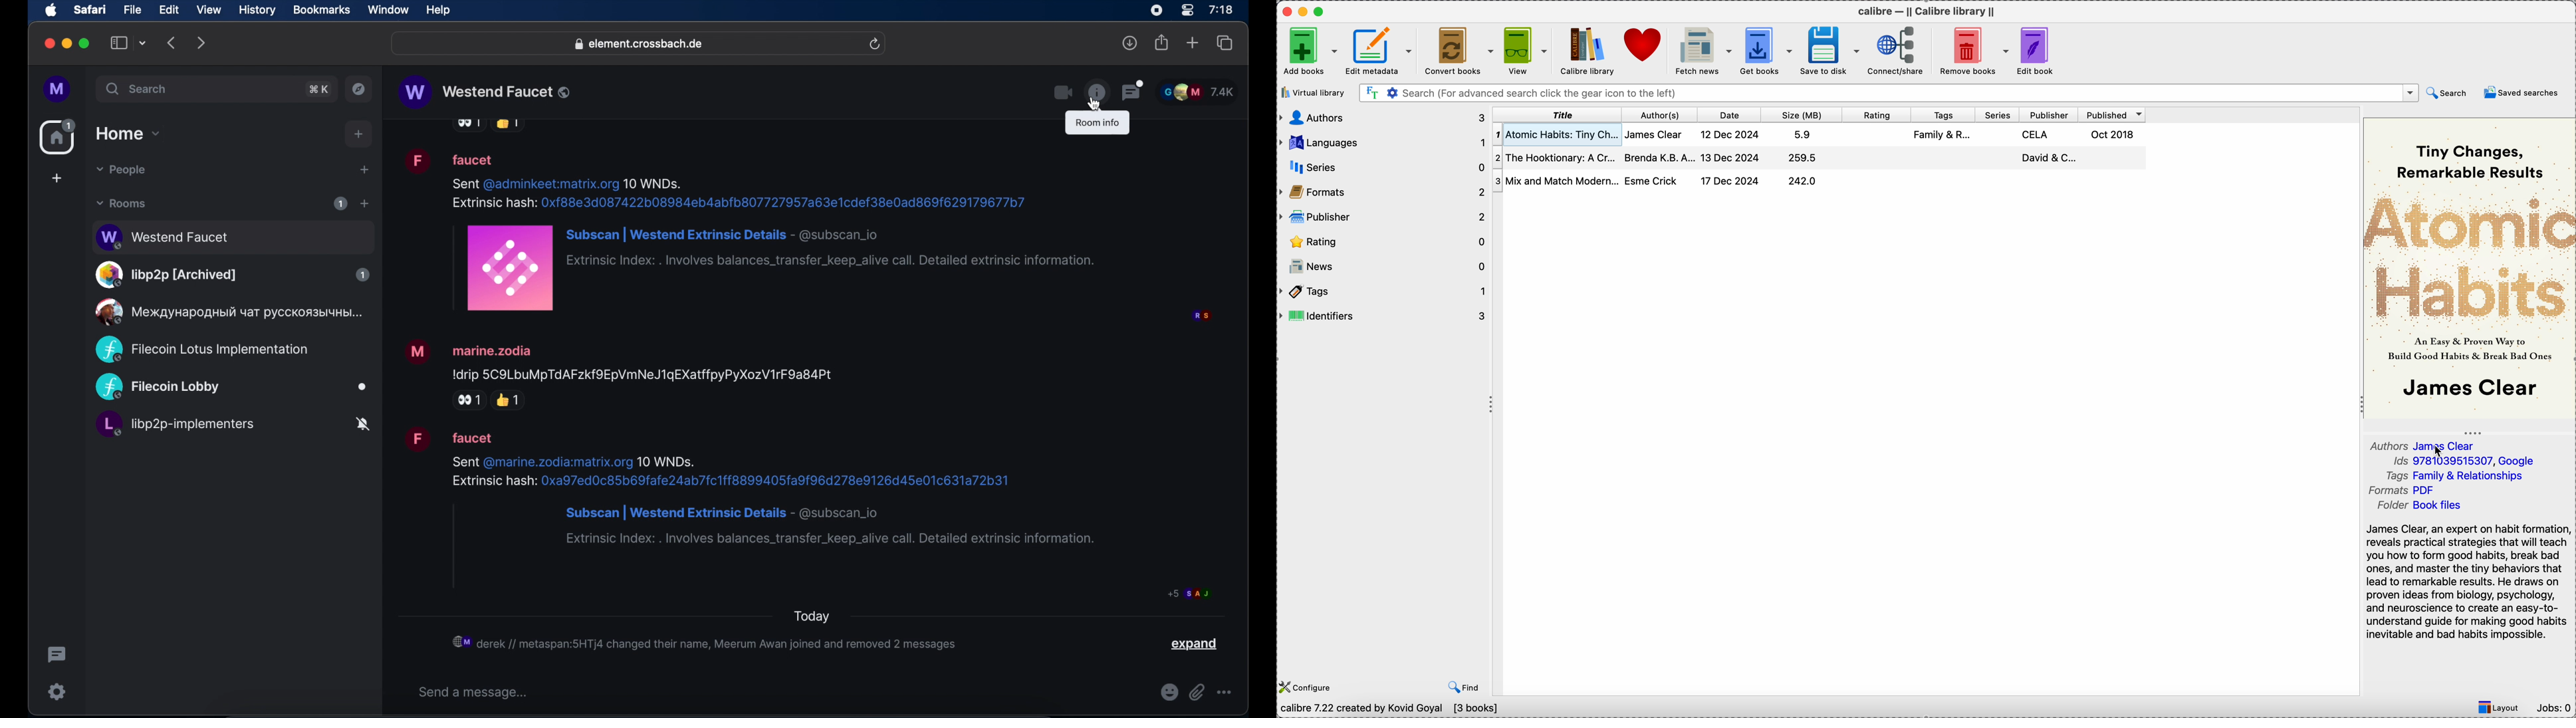  Describe the element at coordinates (1802, 158) in the screenshot. I see `259.5` at that location.